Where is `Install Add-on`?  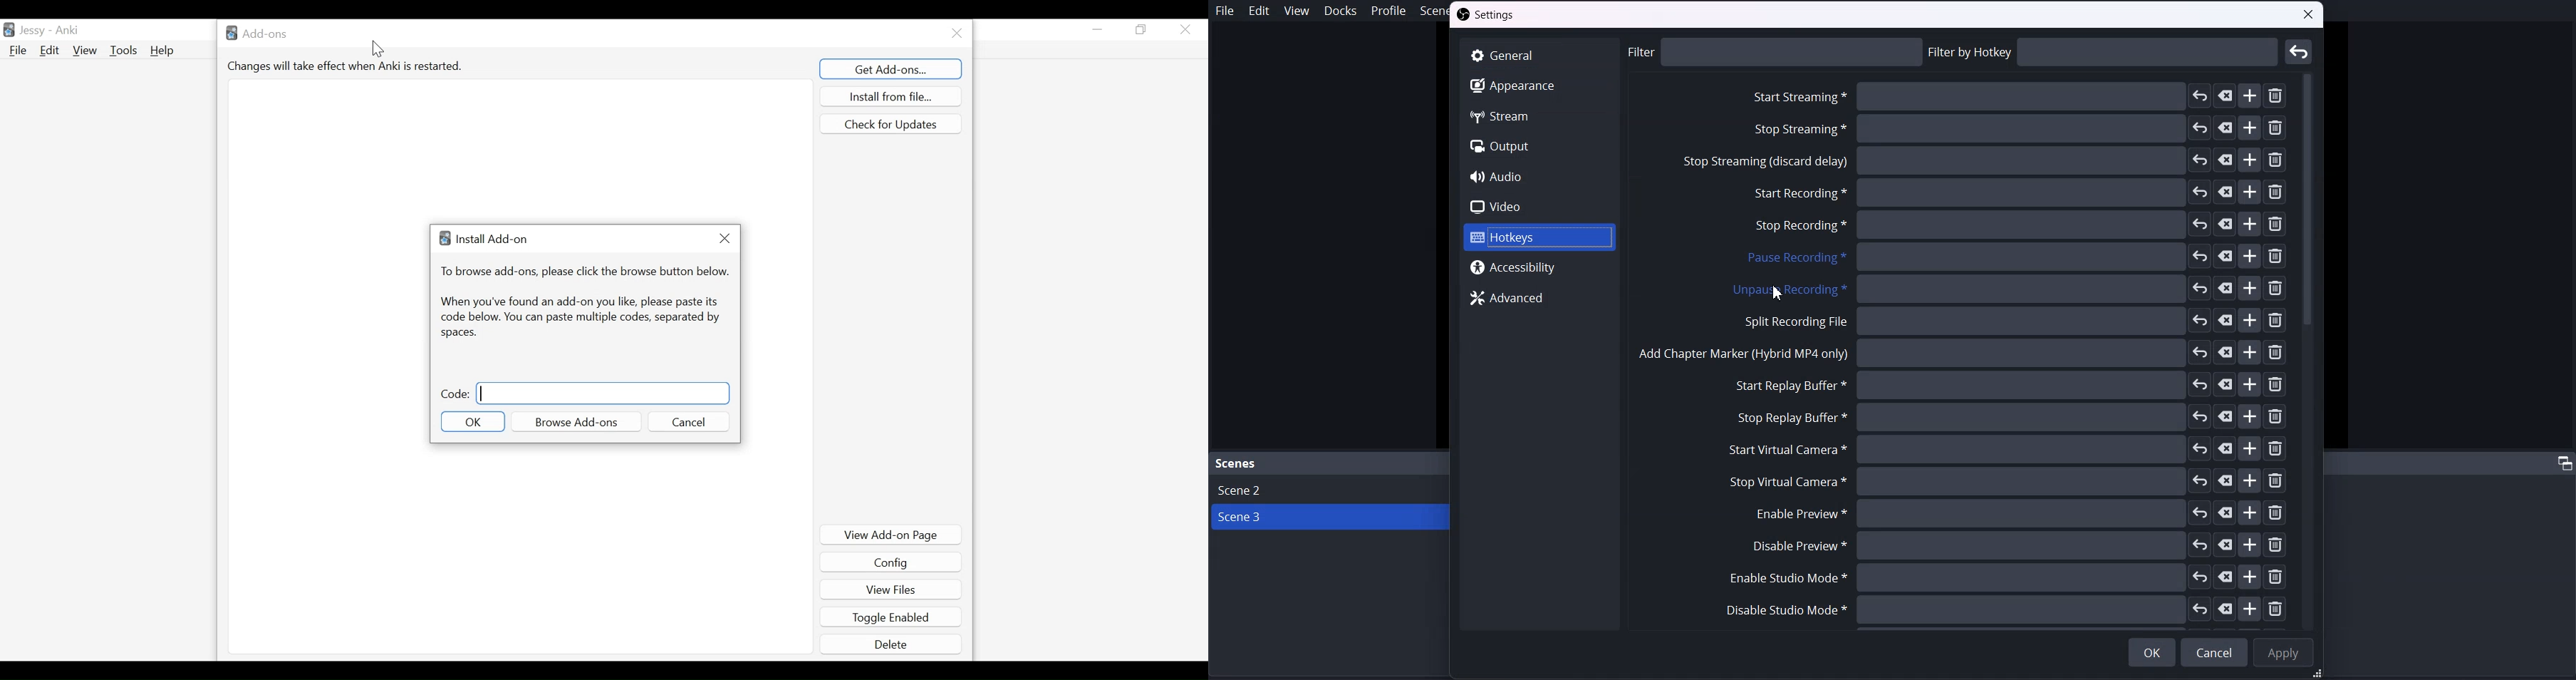 Install Add-on is located at coordinates (483, 239).